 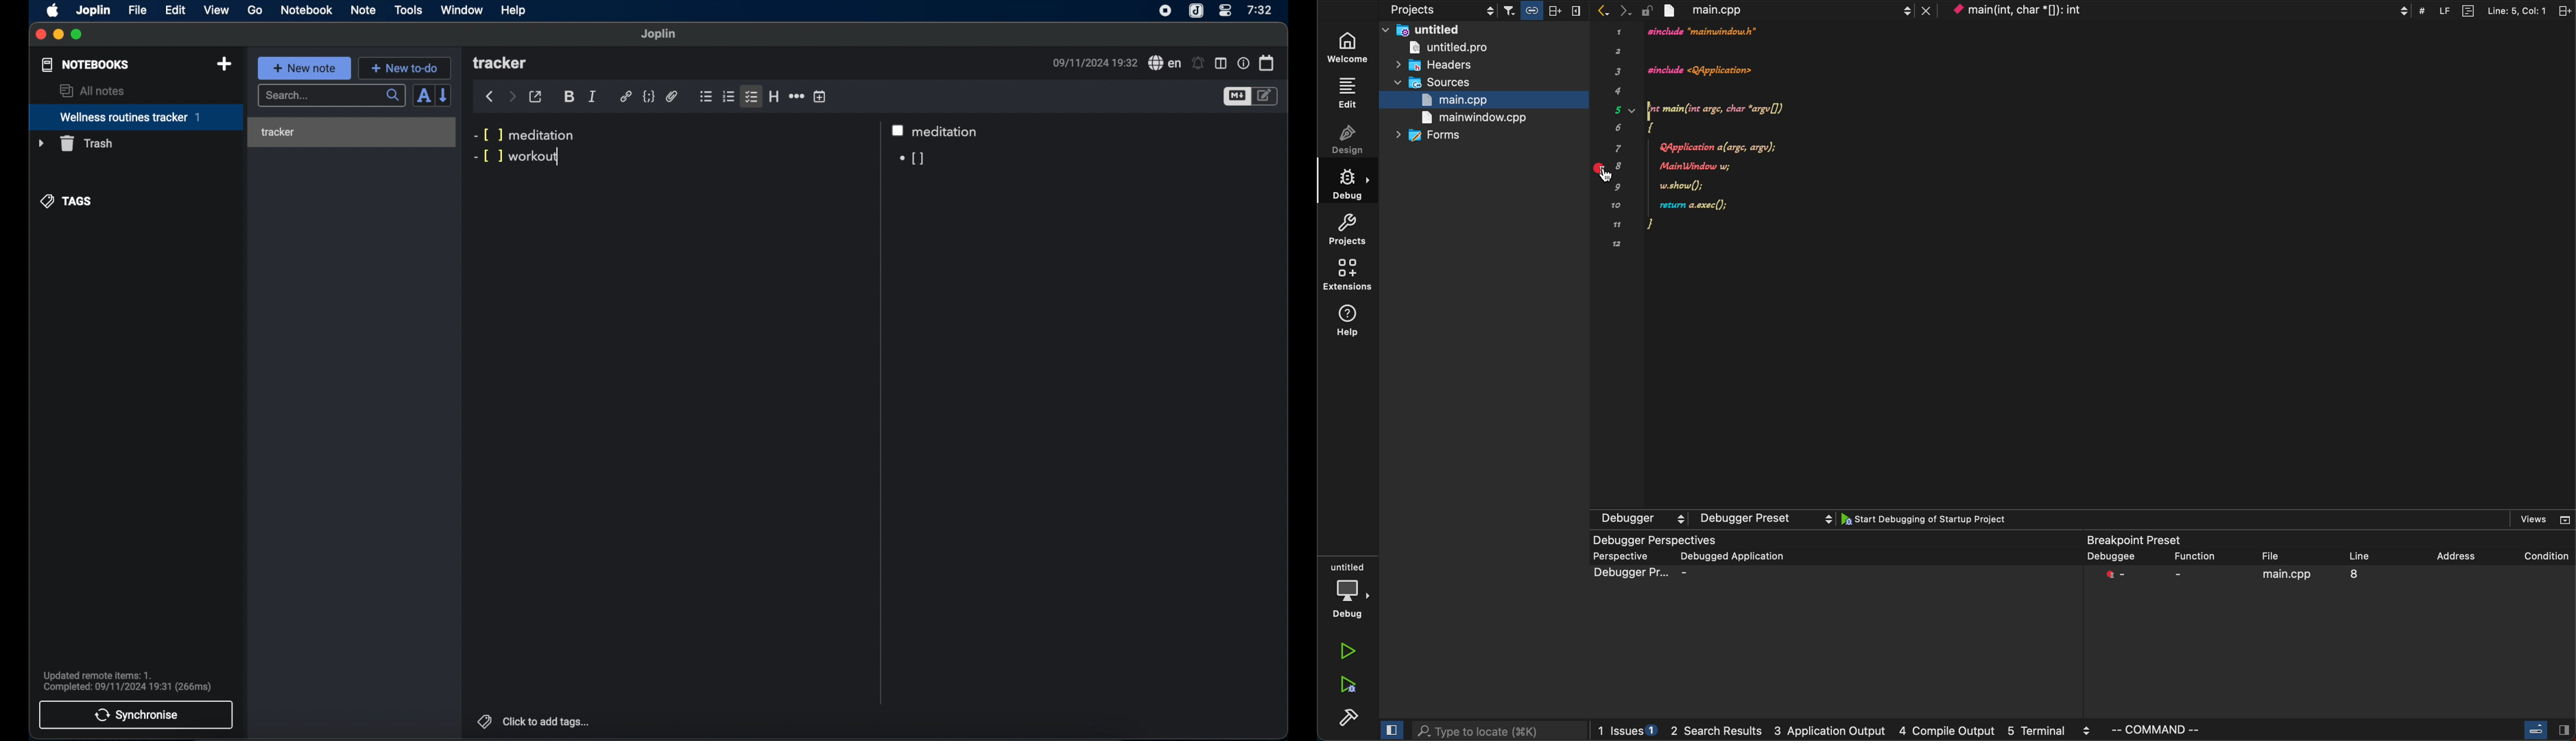 I want to click on note, so click(x=363, y=11).